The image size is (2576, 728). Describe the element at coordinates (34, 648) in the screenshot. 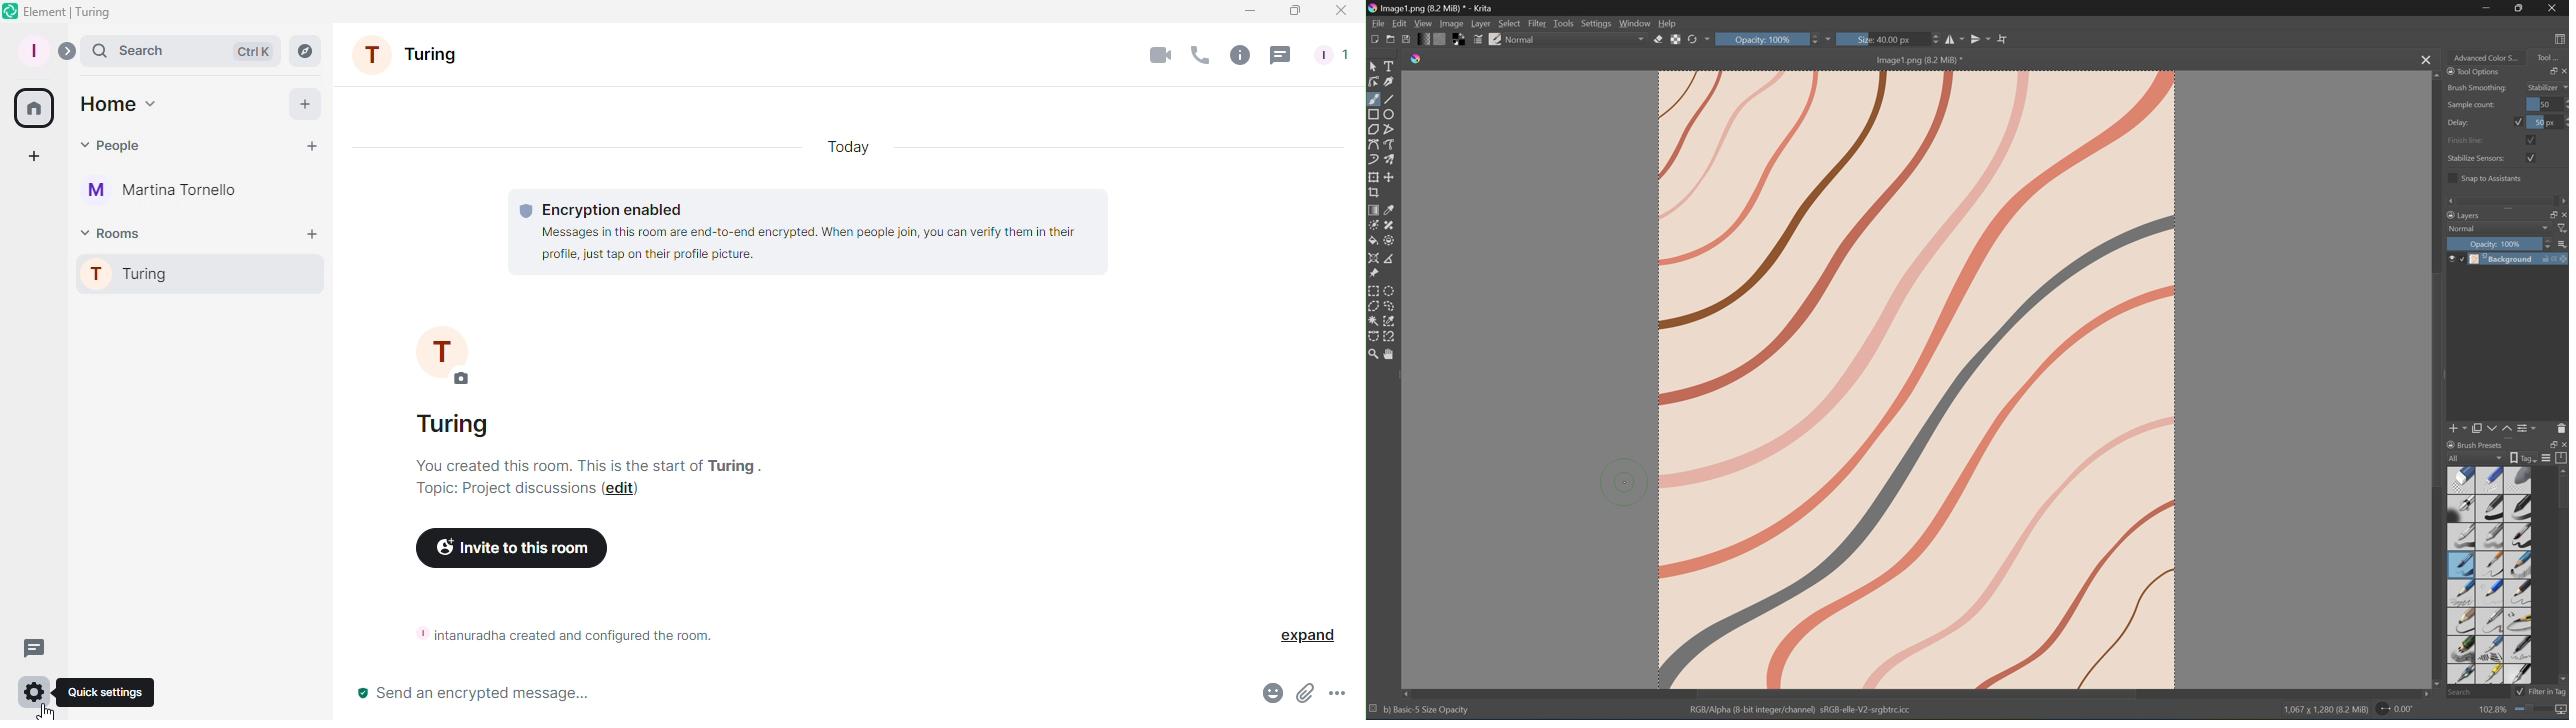

I see `Threads` at that location.